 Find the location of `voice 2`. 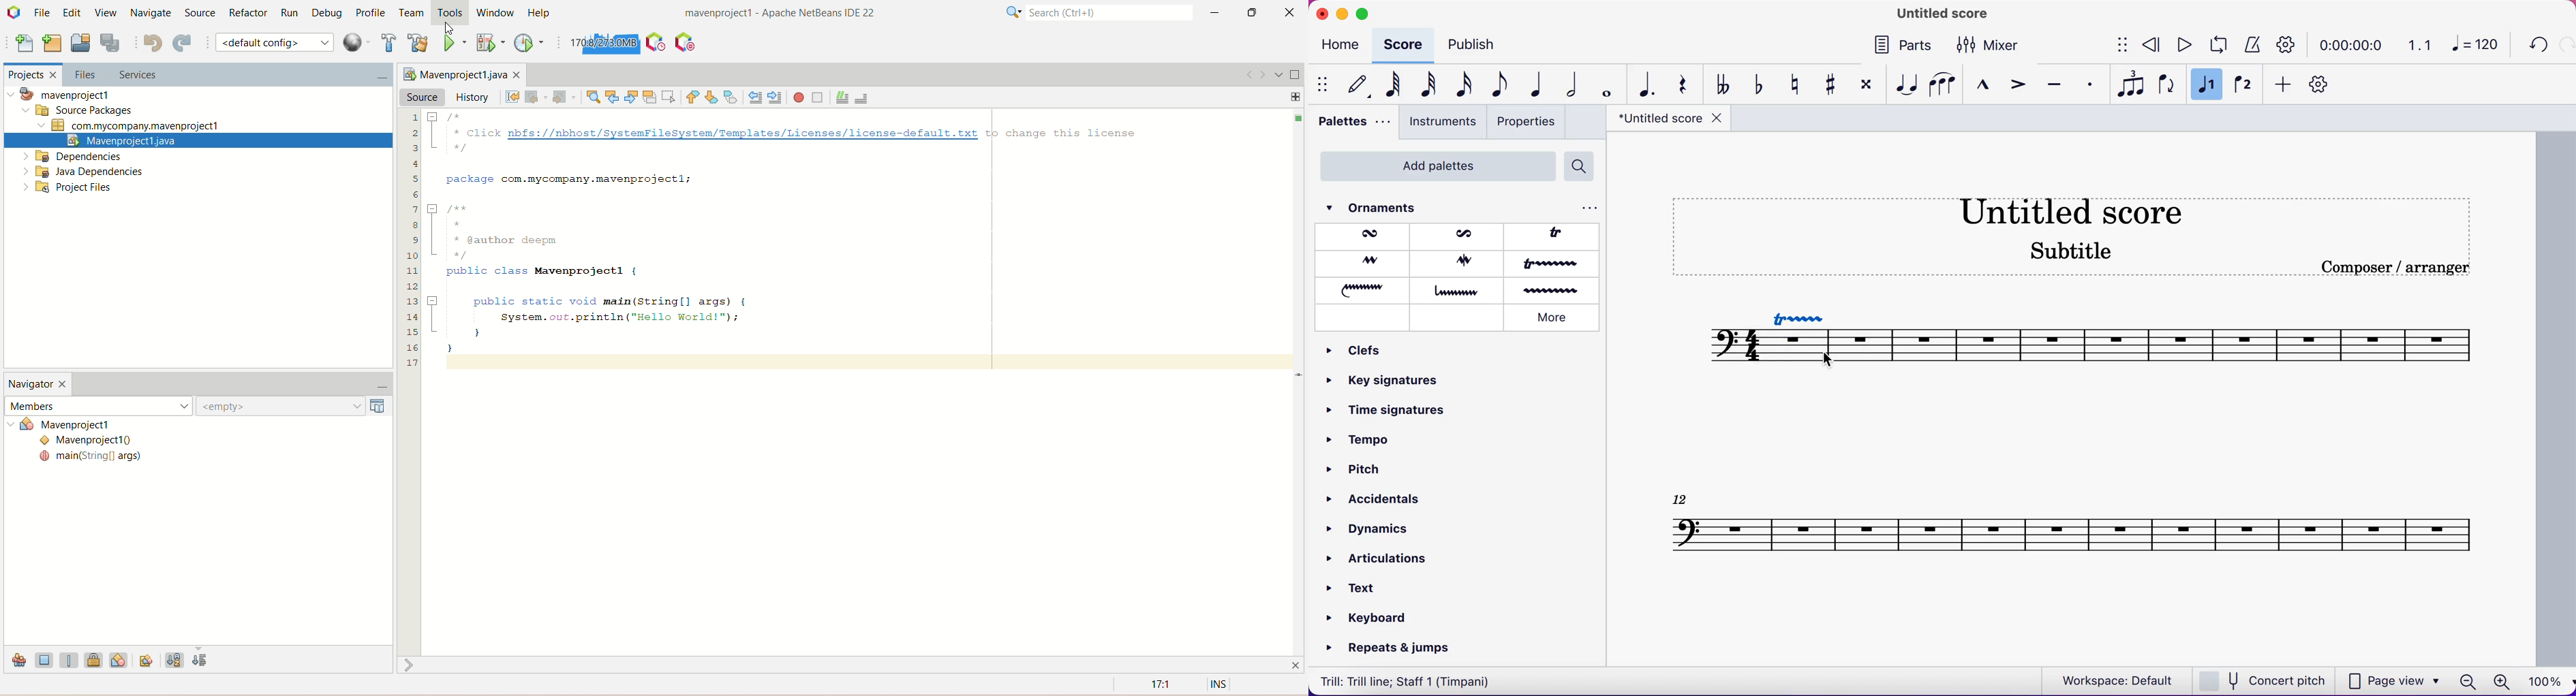

voice 2 is located at coordinates (2243, 86).